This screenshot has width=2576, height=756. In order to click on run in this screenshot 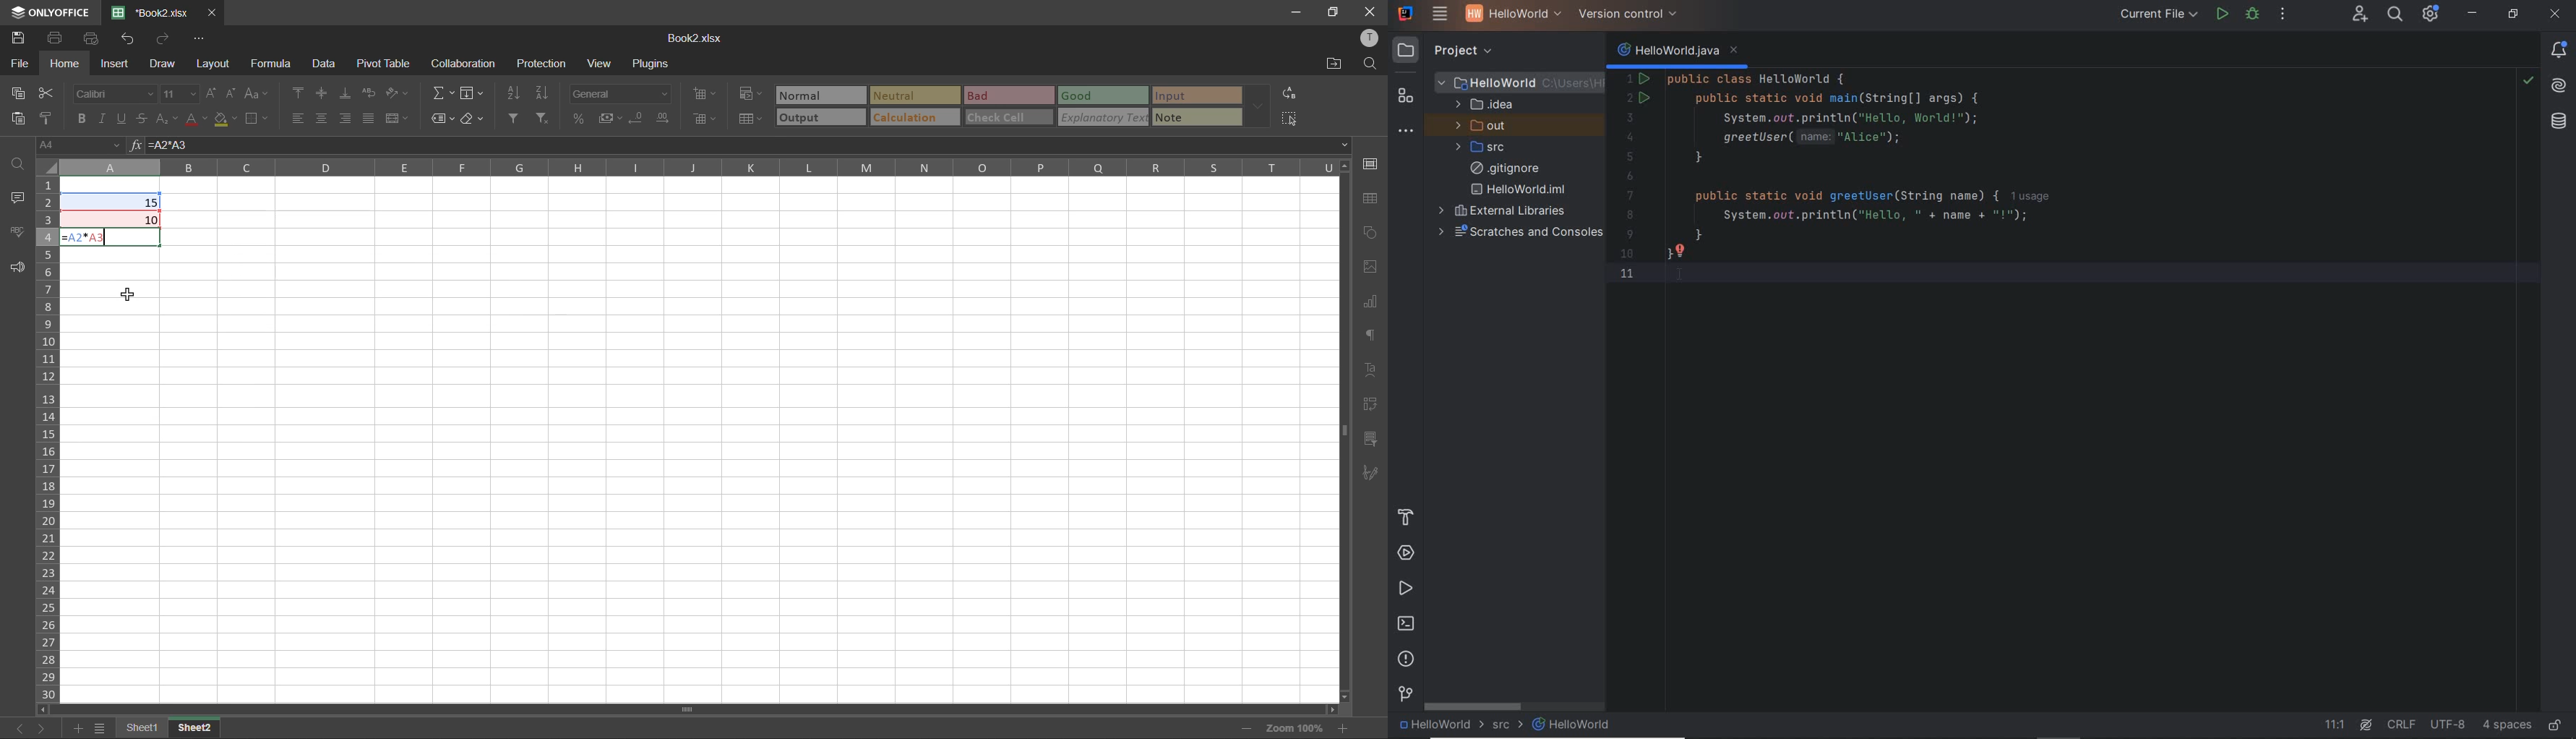, I will do `click(1406, 590)`.